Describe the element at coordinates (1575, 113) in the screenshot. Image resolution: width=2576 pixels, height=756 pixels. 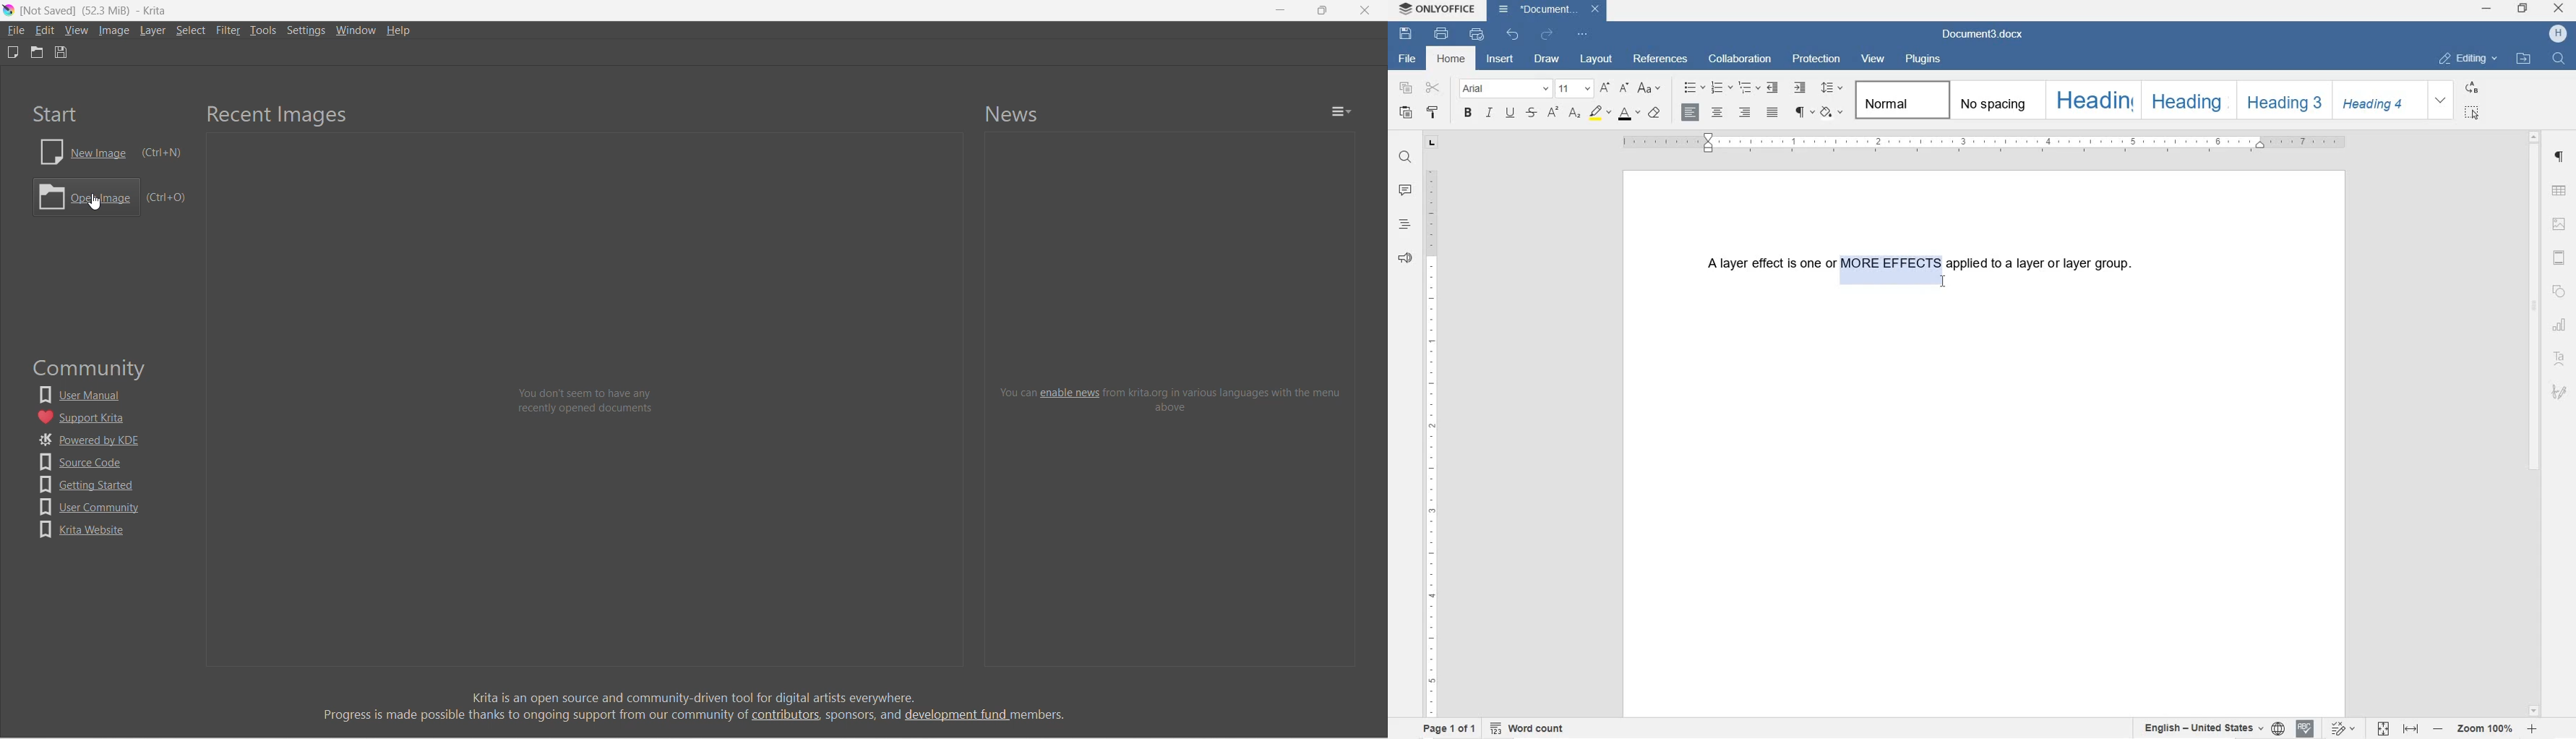
I see `SUBSCRIPT` at that location.